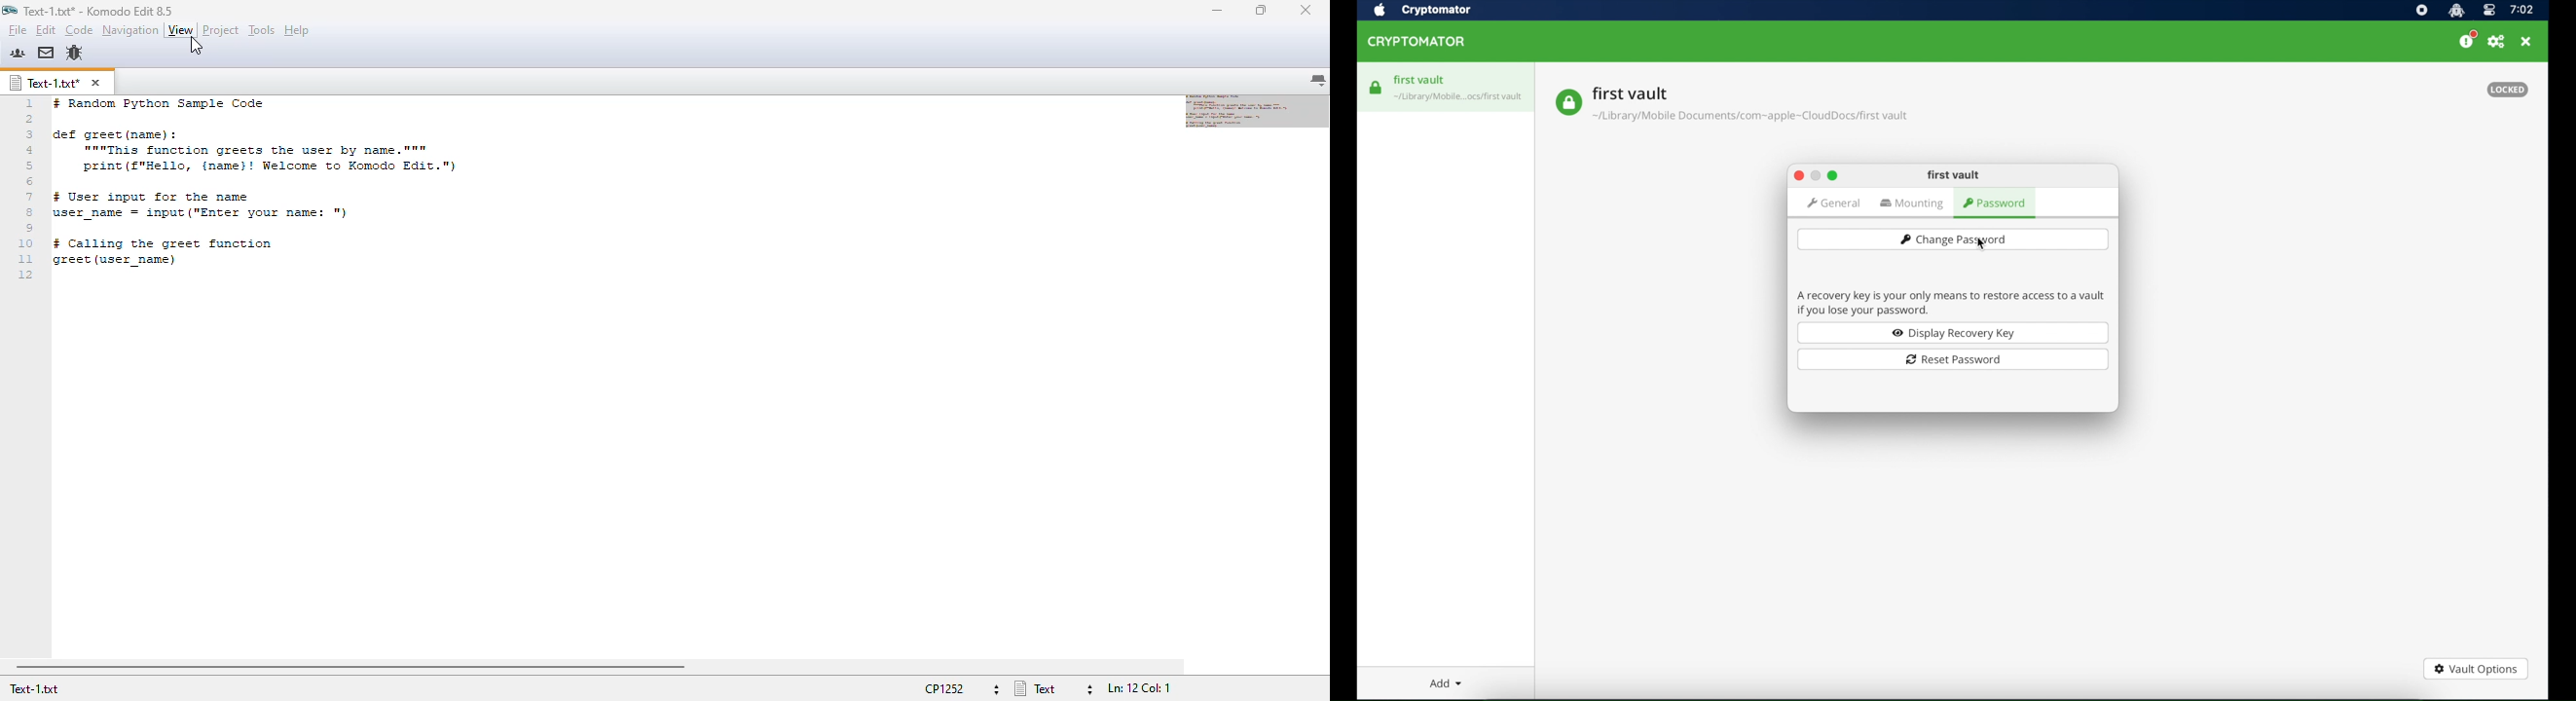 The width and height of the screenshot is (2576, 728). Describe the element at coordinates (1953, 360) in the screenshot. I see `reset password` at that location.